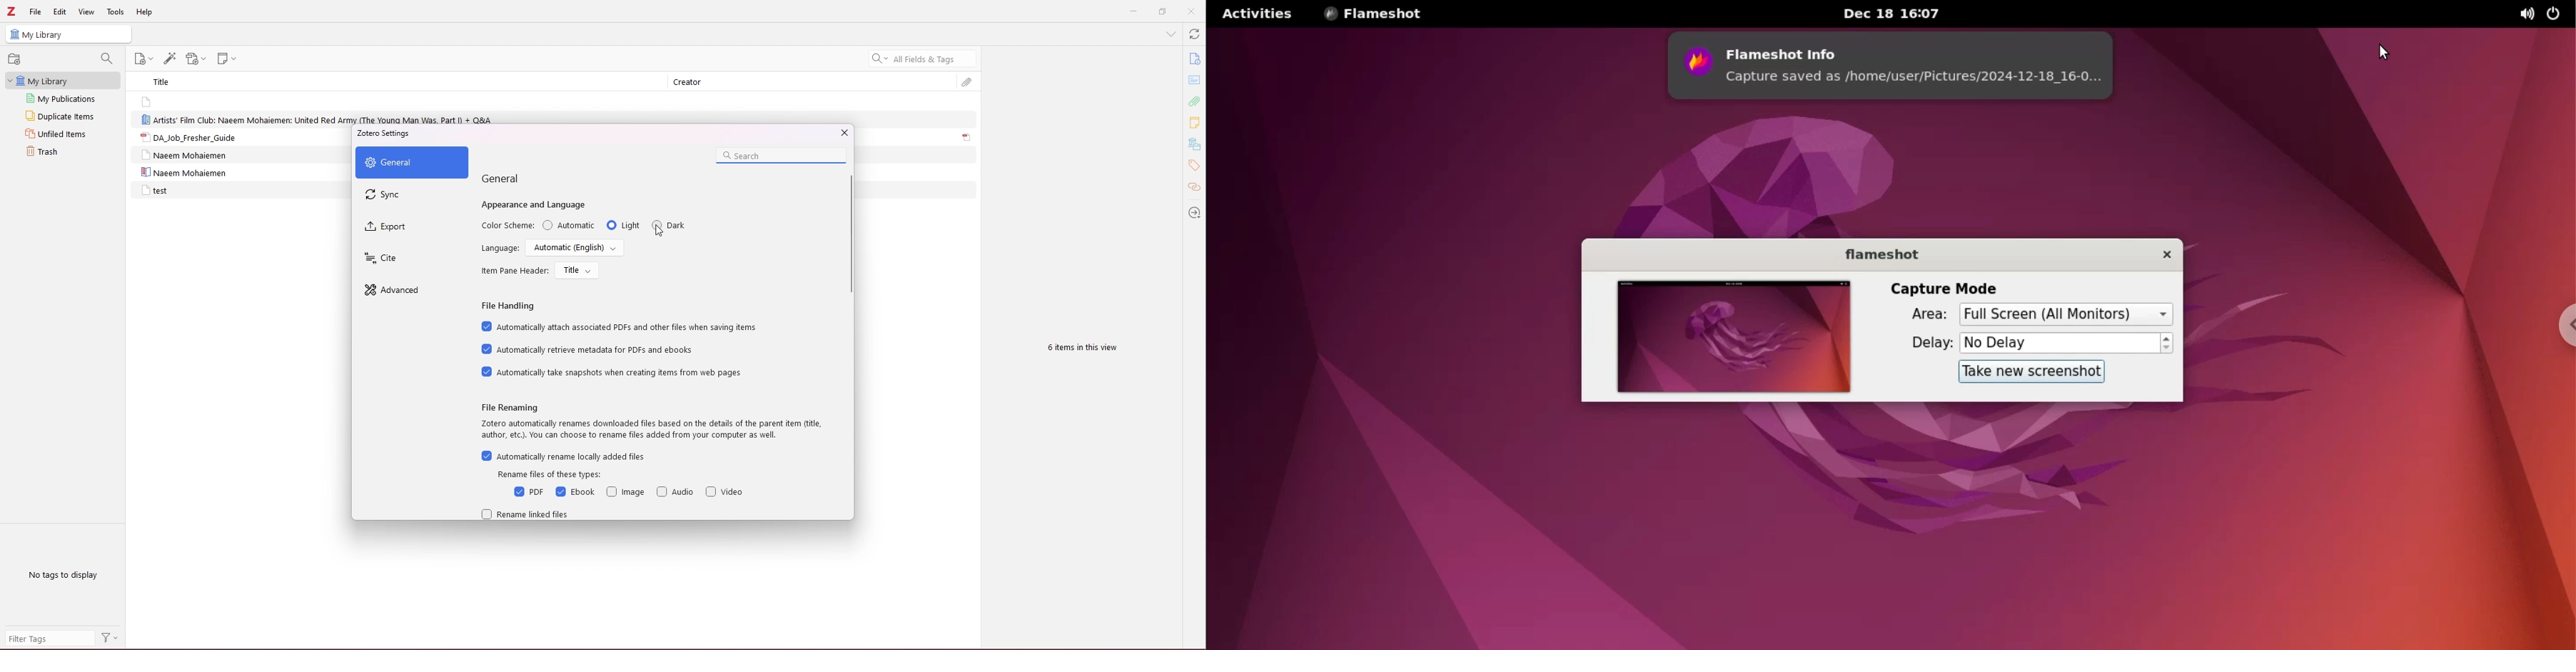 The image size is (2576, 672). I want to click on sync to zotero.org, so click(1195, 35).